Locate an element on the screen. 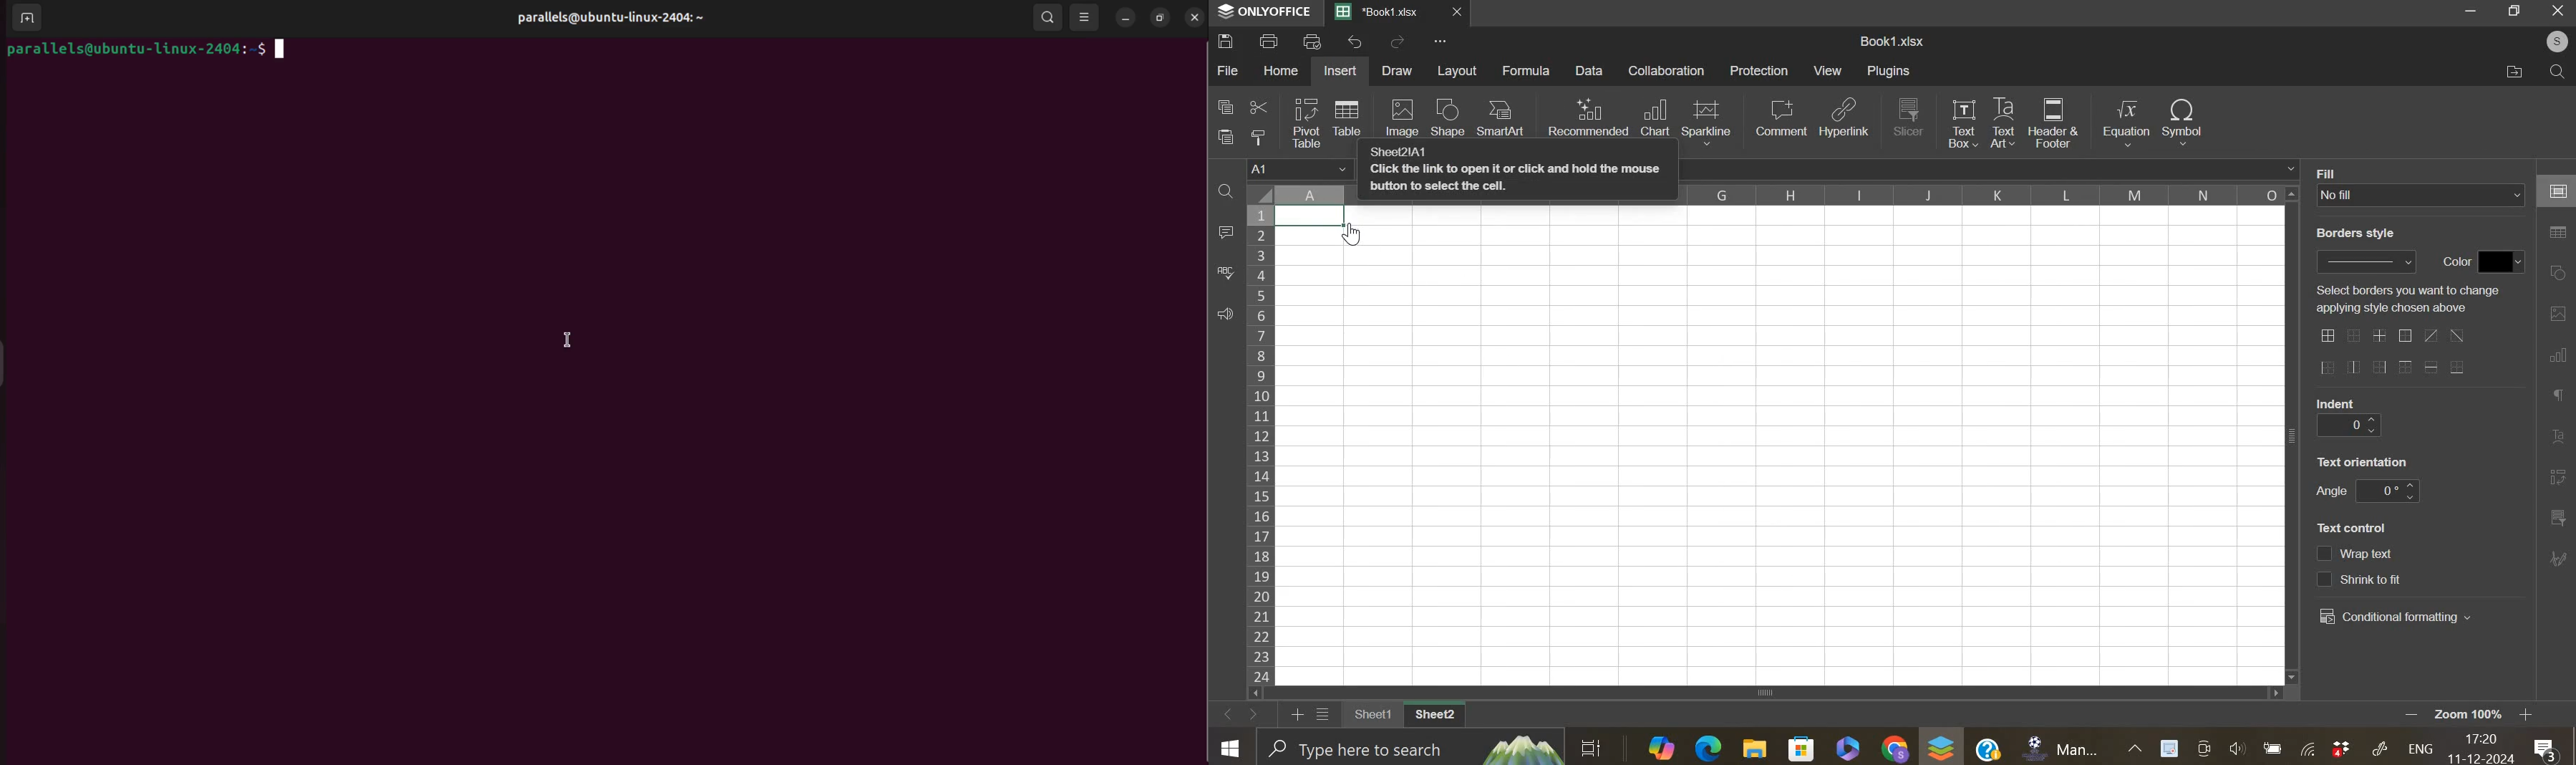 This screenshot has height=784, width=2576. sparkline is located at coordinates (1706, 121).